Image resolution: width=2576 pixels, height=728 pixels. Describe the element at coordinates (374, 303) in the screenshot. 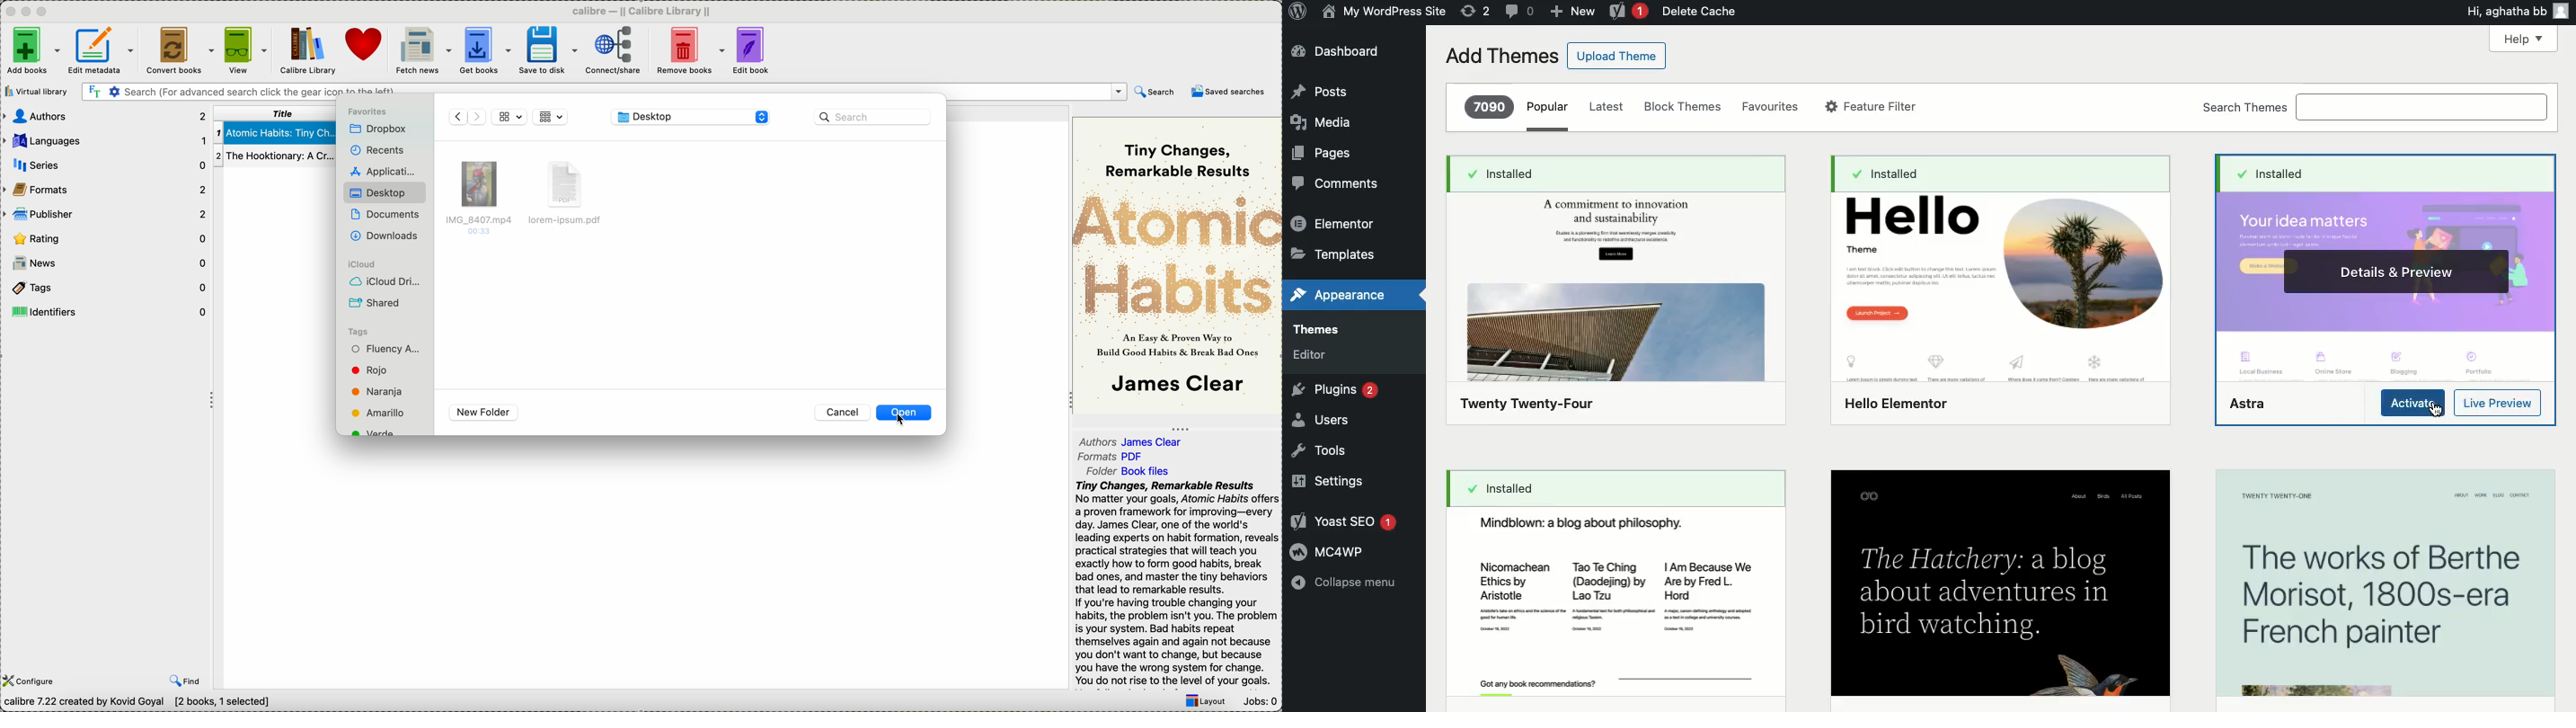

I see `shared` at that location.